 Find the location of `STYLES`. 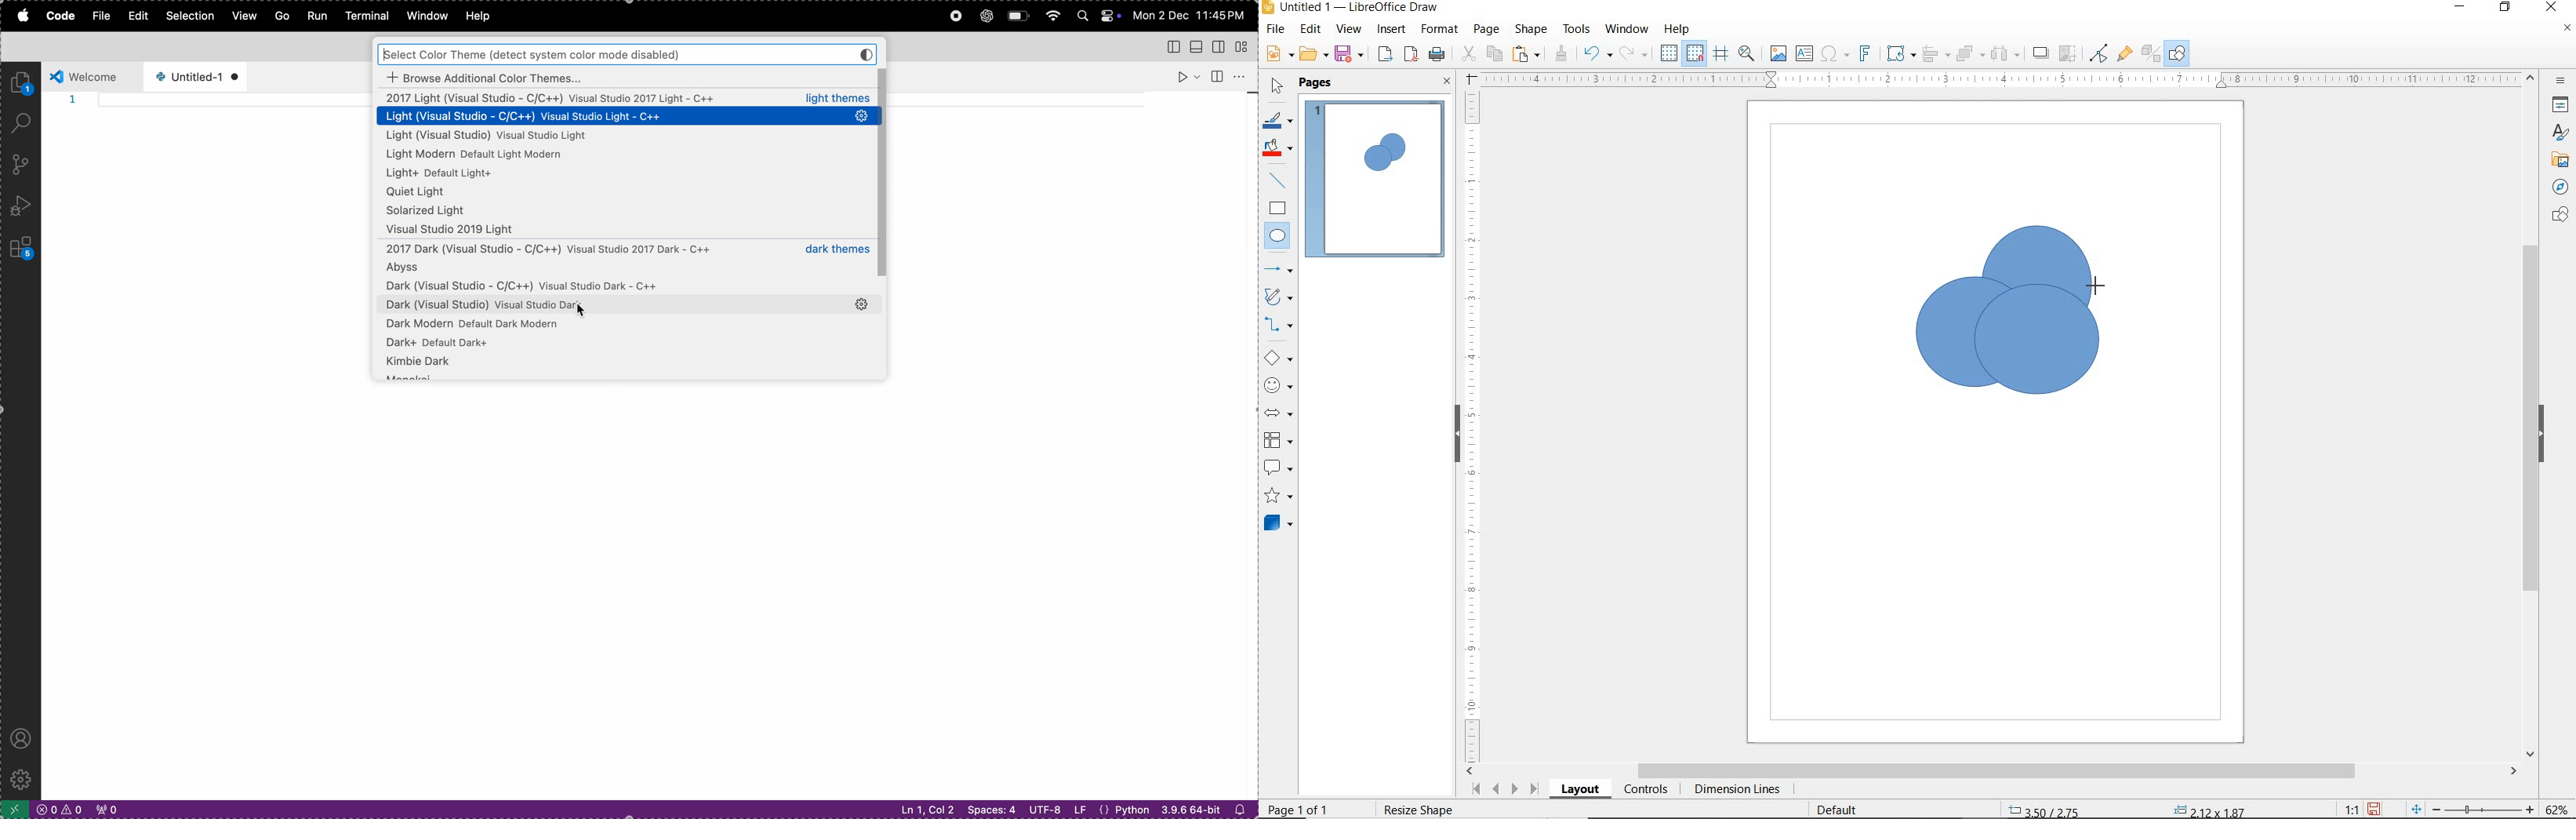

STYLES is located at coordinates (2556, 135).